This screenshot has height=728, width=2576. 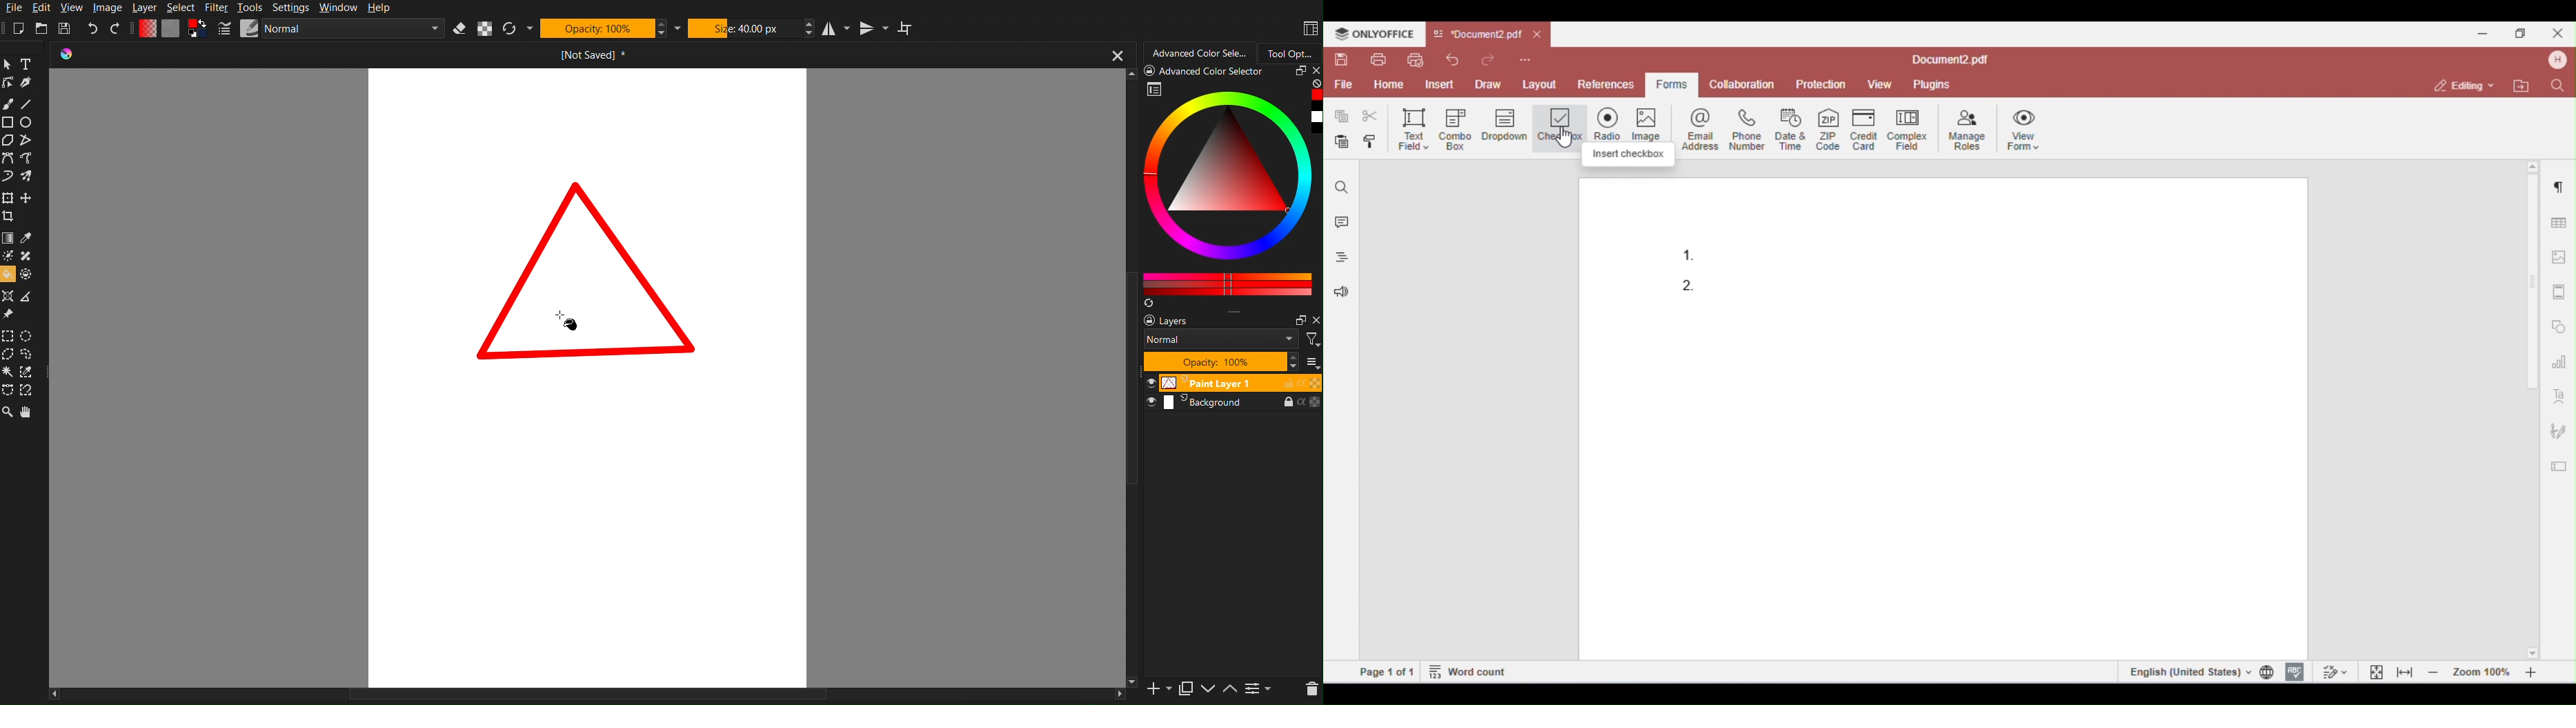 I want to click on edit shapes tool, so click(x=9, y=83).